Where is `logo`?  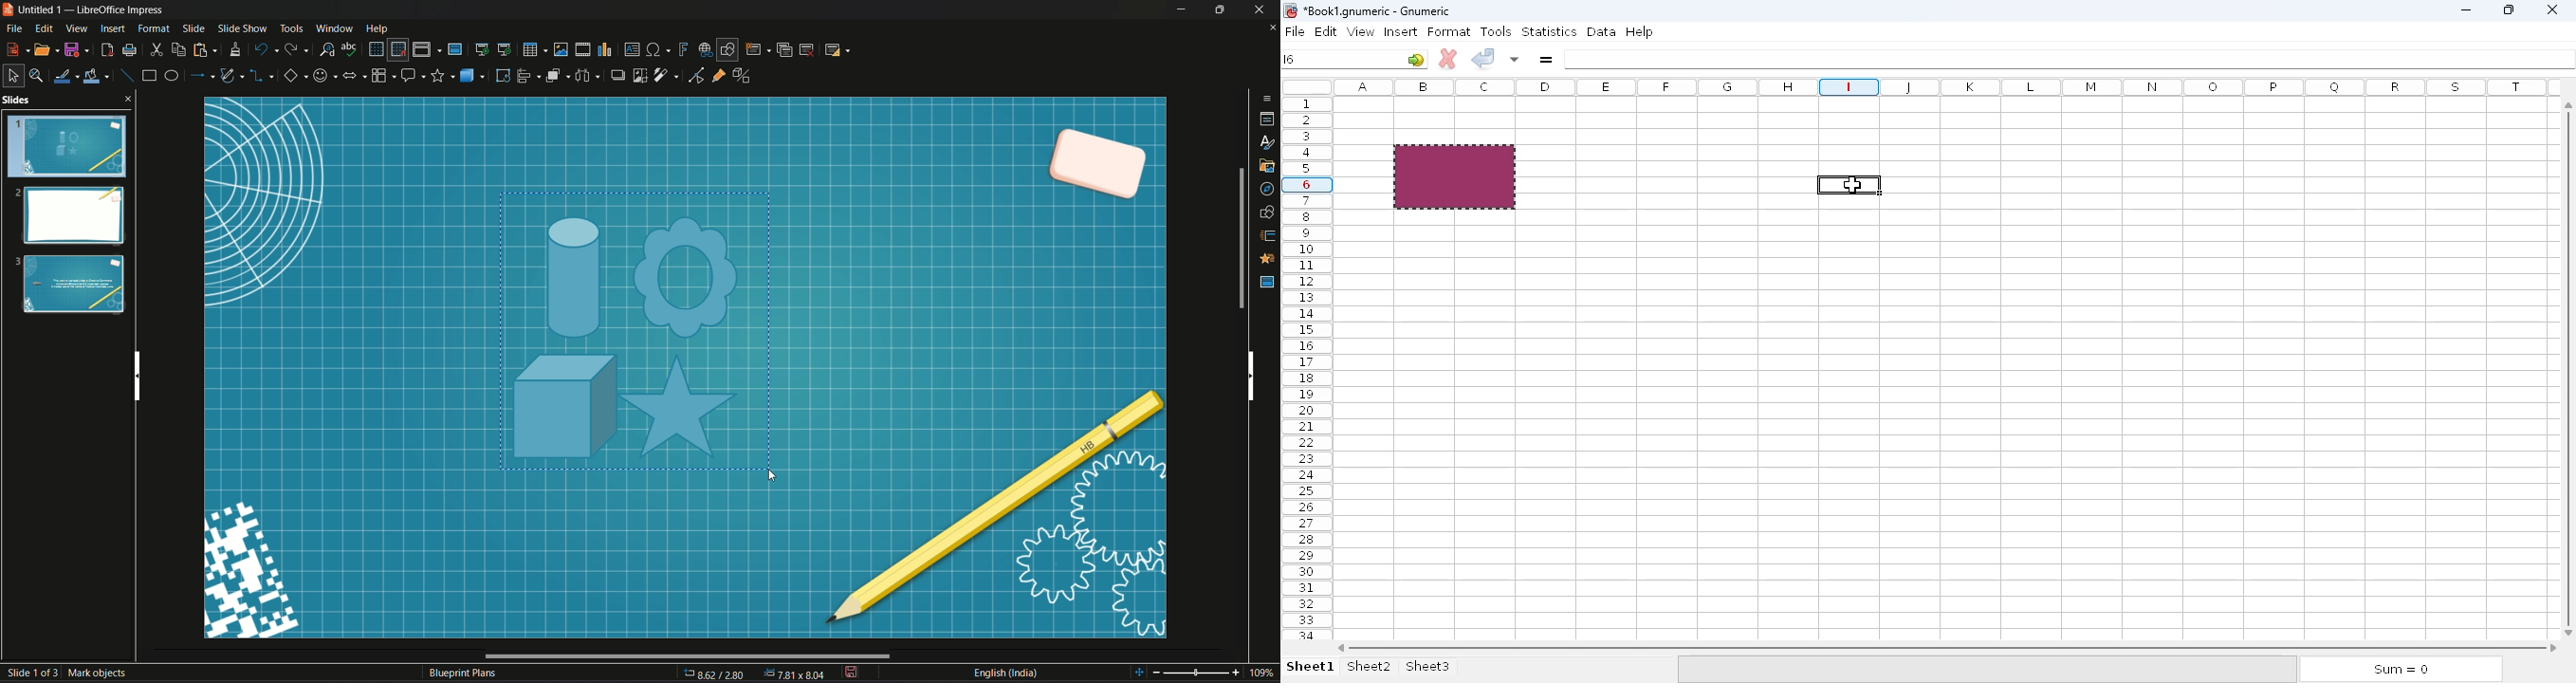
logo is located at coordinates (1290, 11).